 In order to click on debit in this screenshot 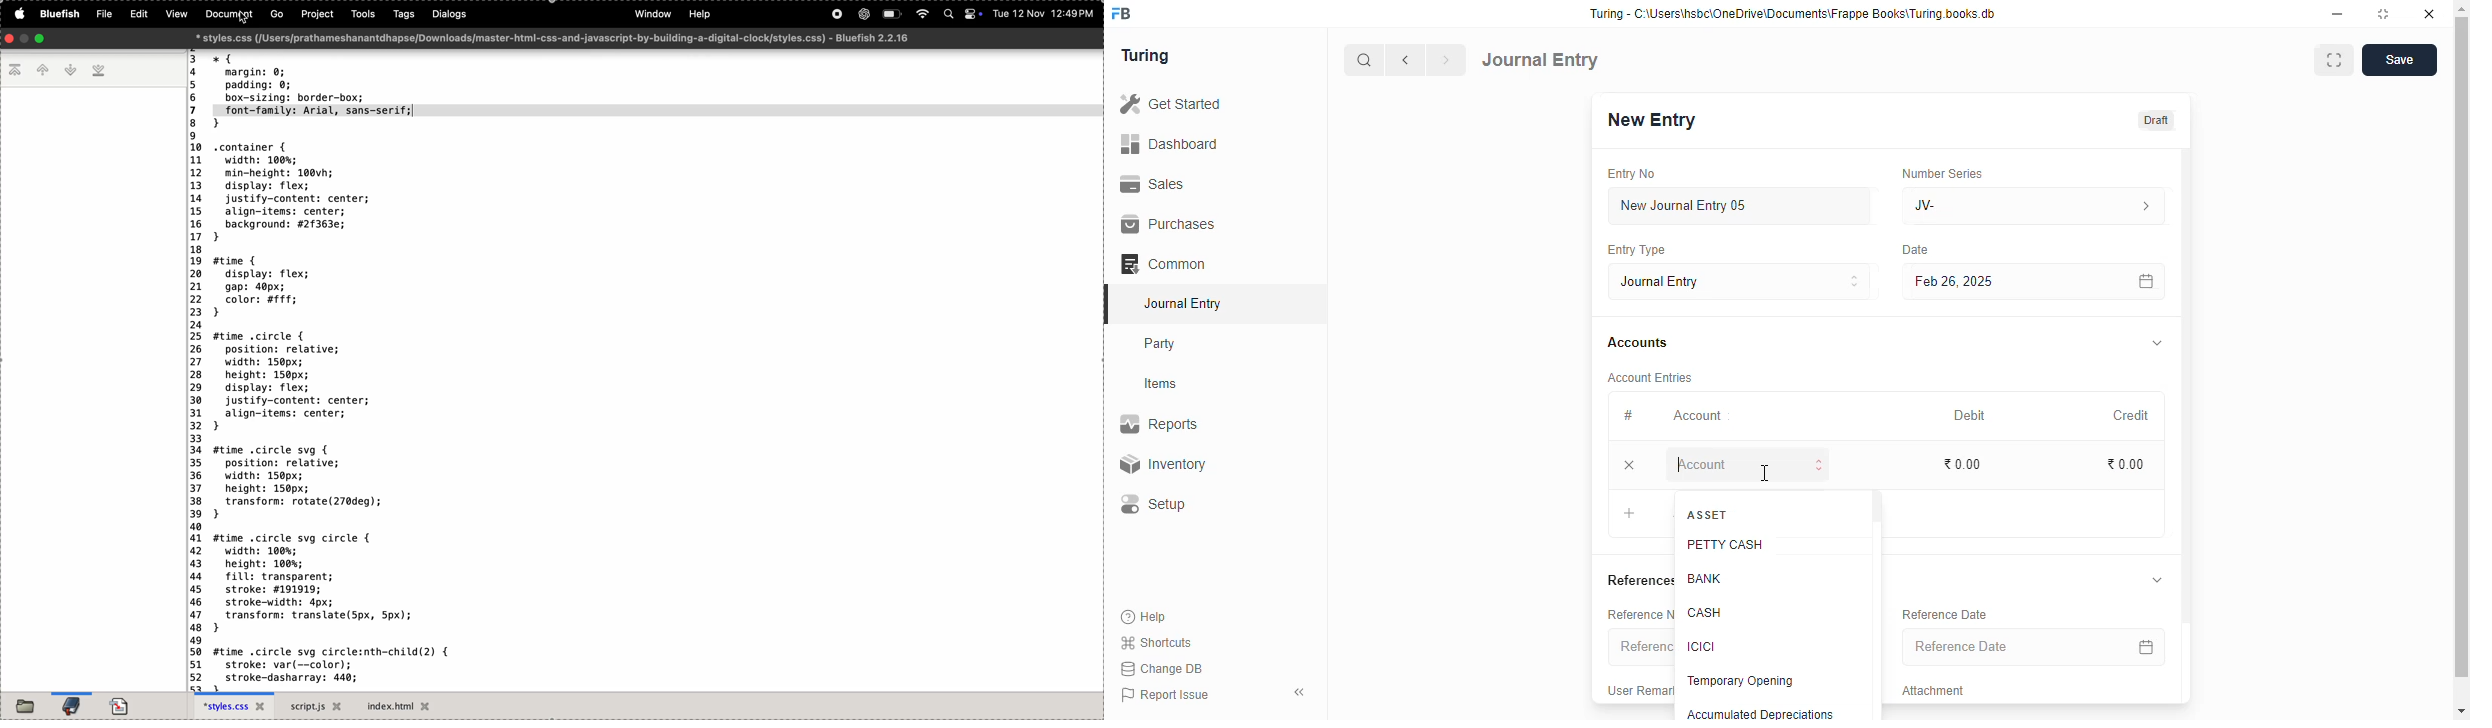, I will do `click(1968, 415)`.